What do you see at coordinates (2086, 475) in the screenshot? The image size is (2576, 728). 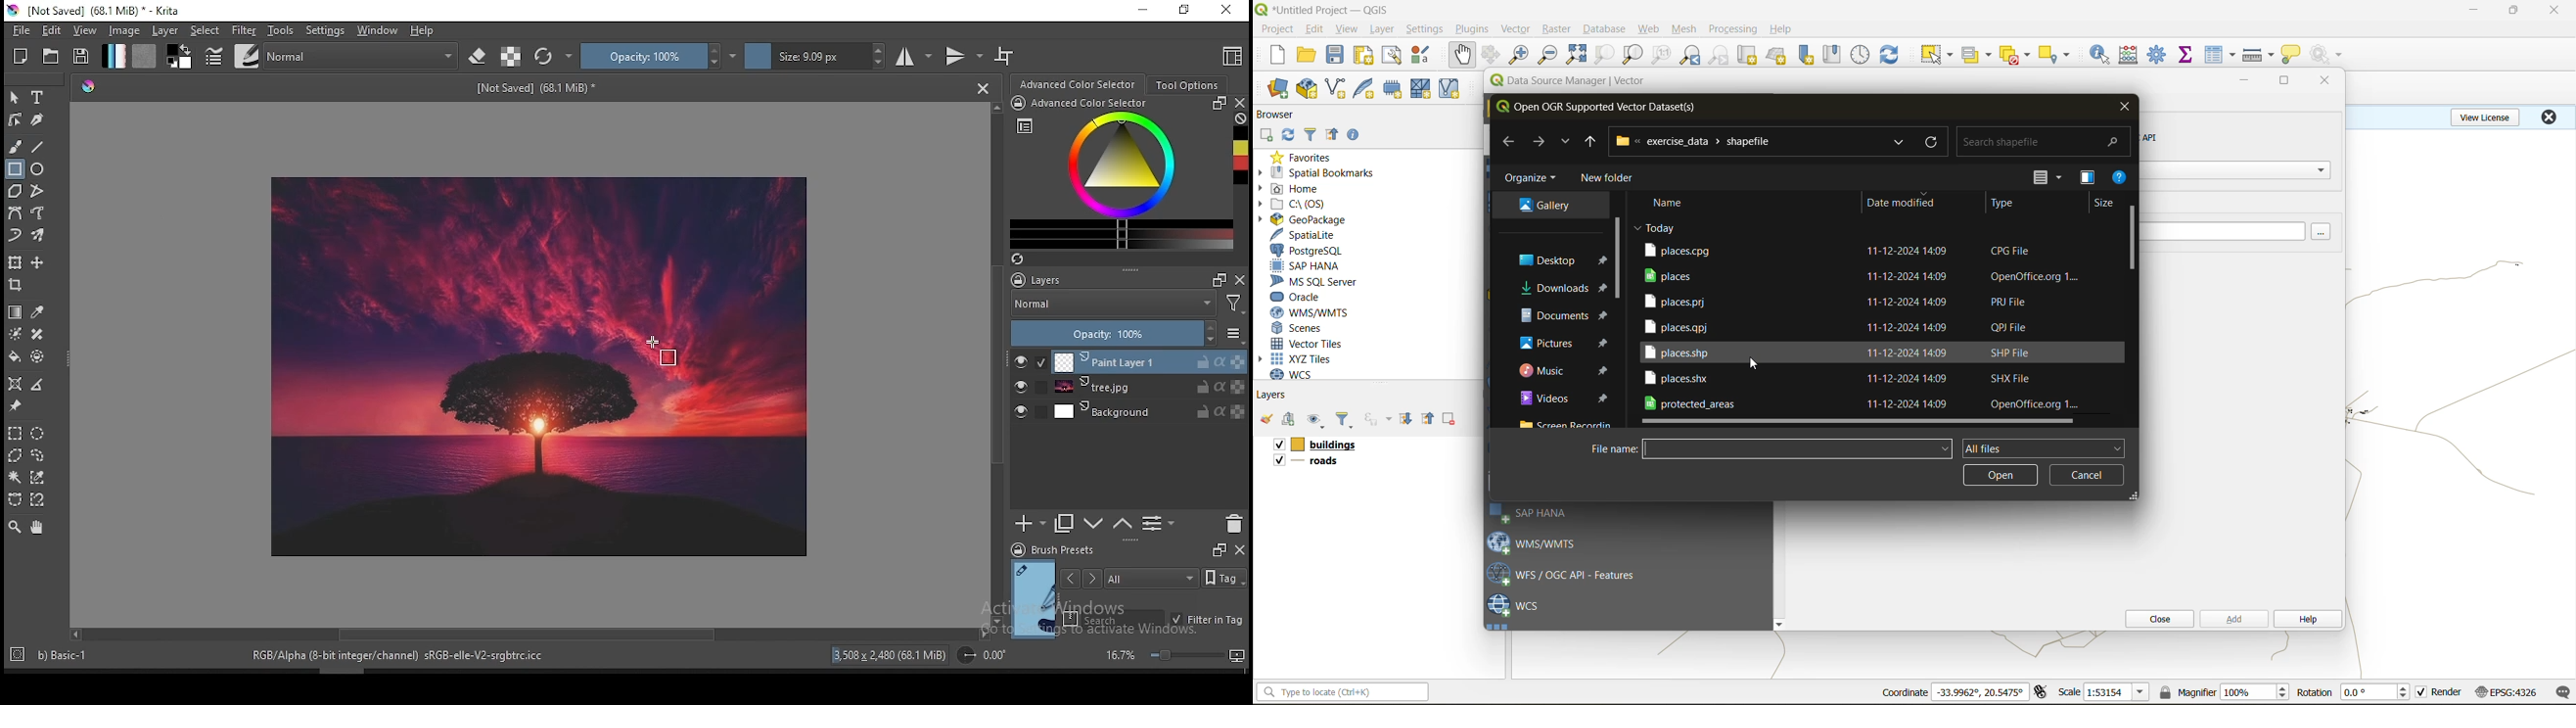 I see `cancel` at bounding box center [2086, 475].